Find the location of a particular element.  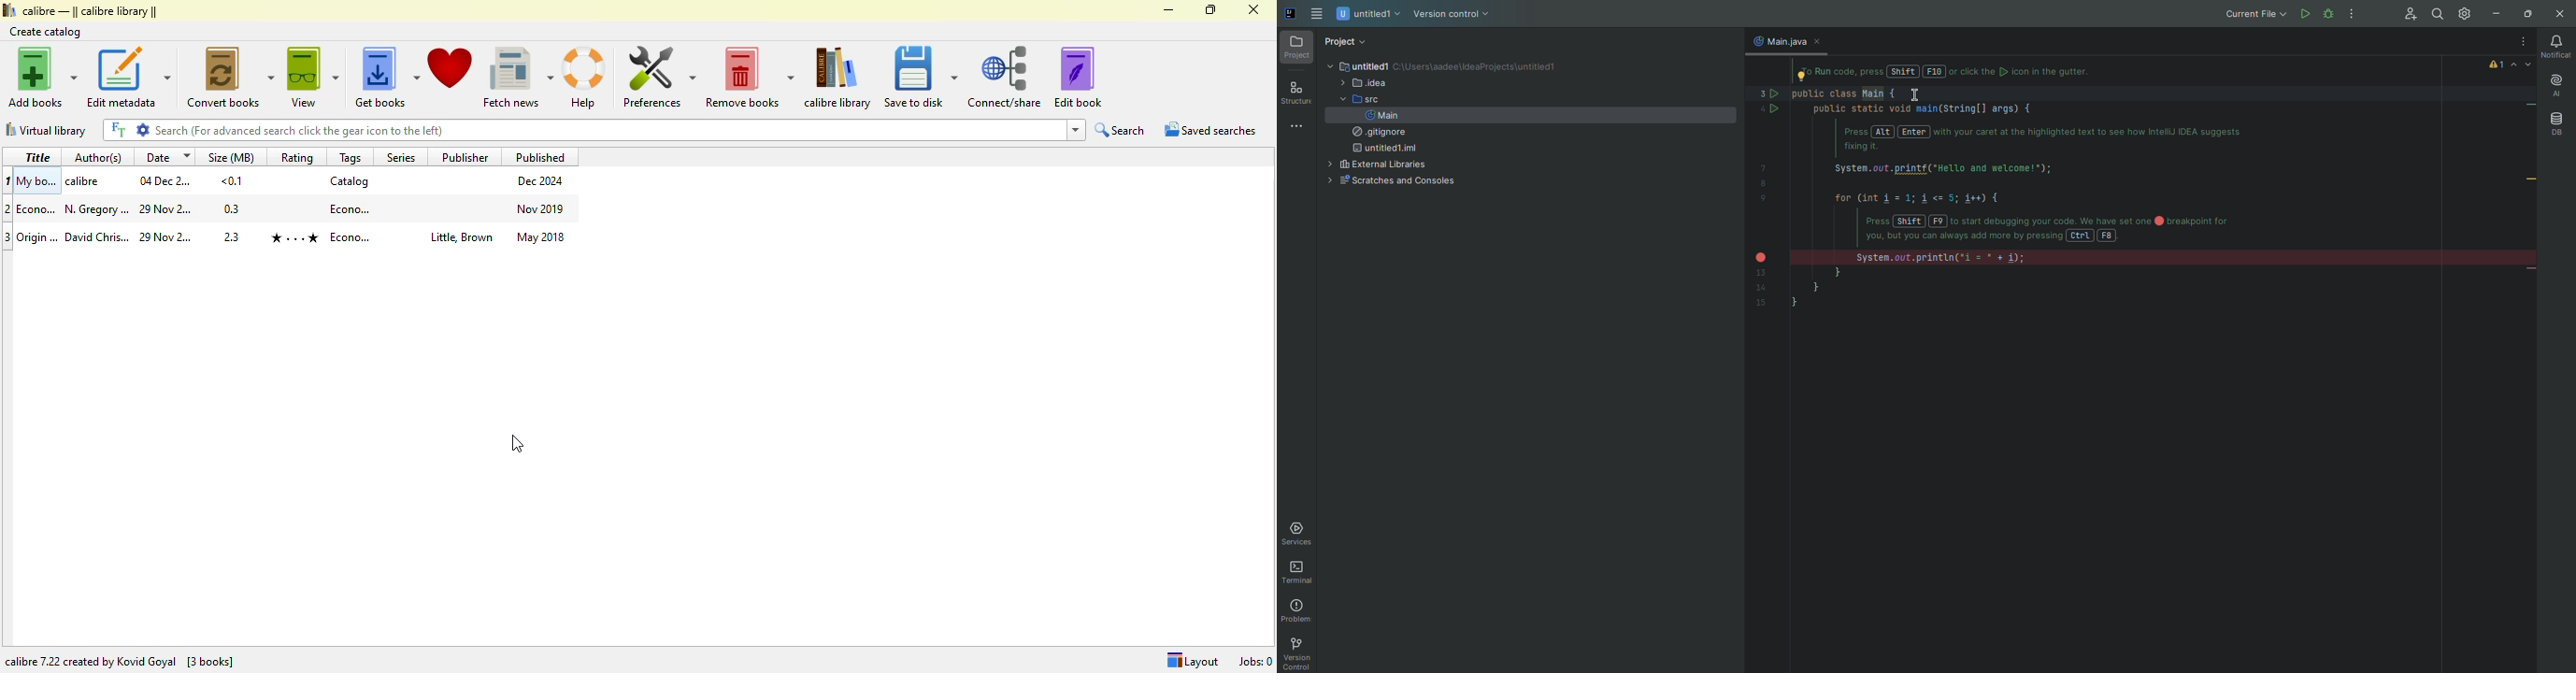

maximize is located at coordinates (1210, 8).